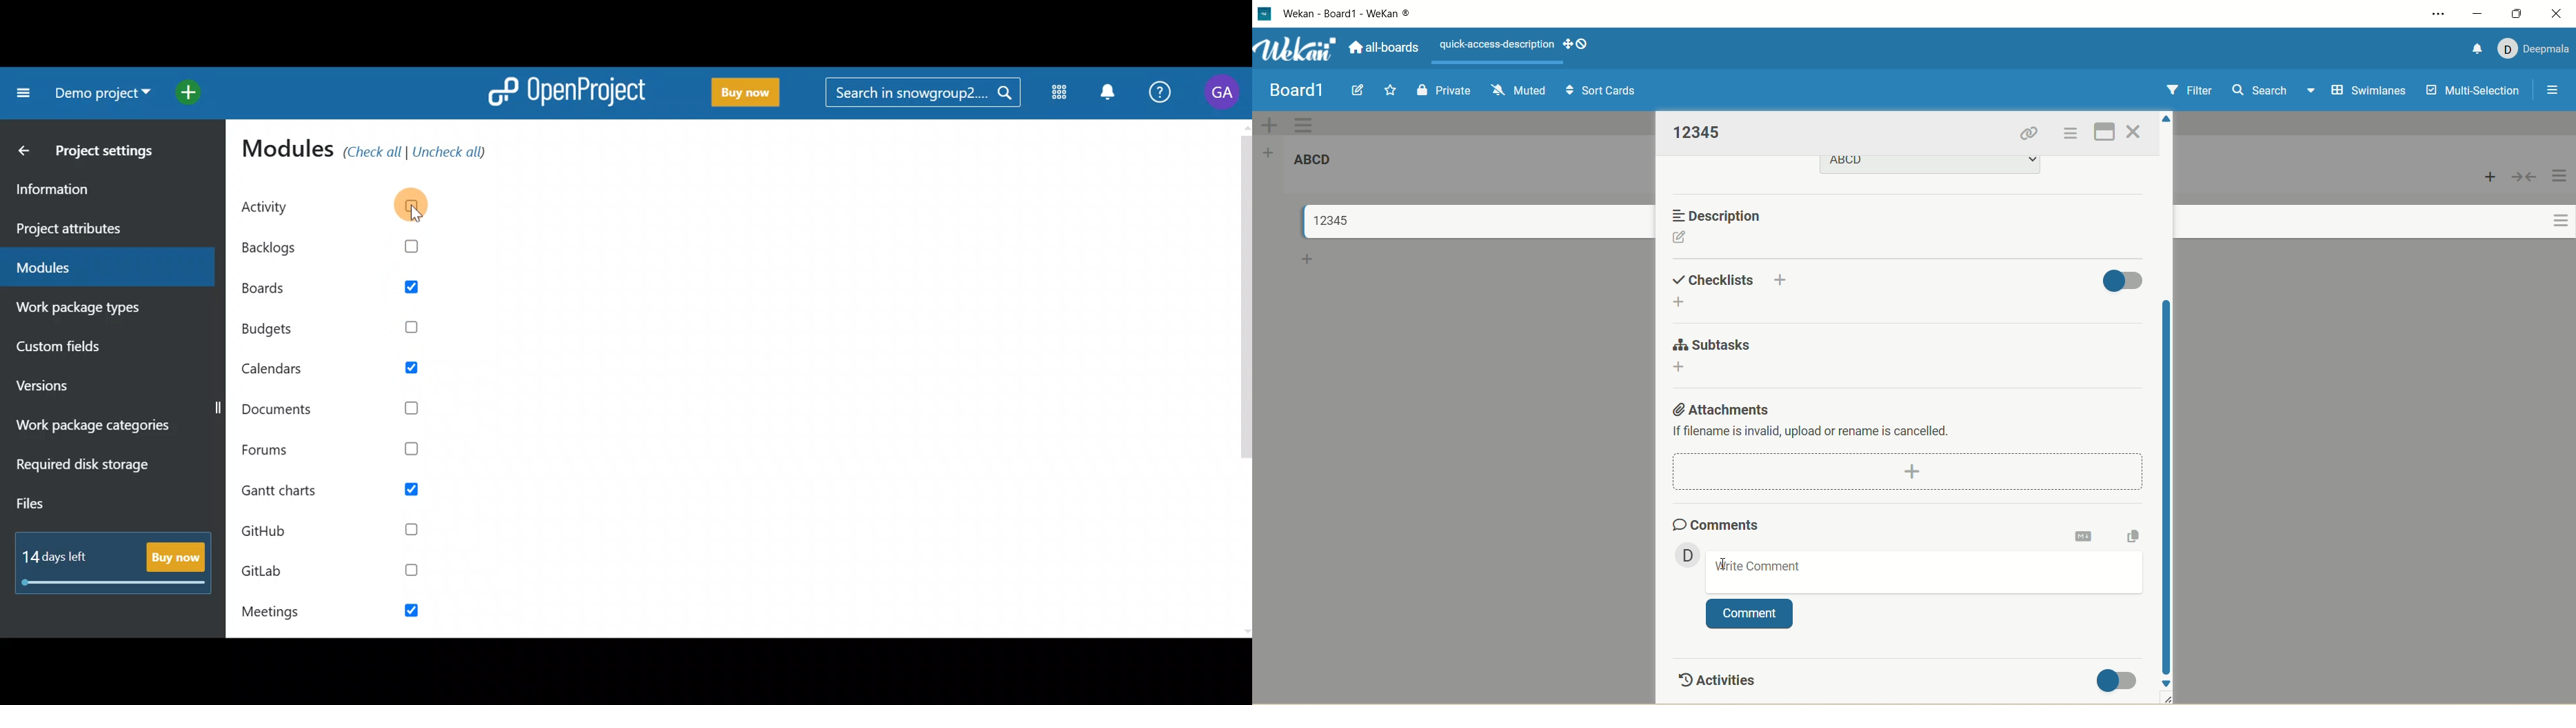 The width and height of the screenshot is (2576, 728). What do you see at coordinates (1357, 90) in the screenshot?
I see `edit` at bounding box center [1357, 90].